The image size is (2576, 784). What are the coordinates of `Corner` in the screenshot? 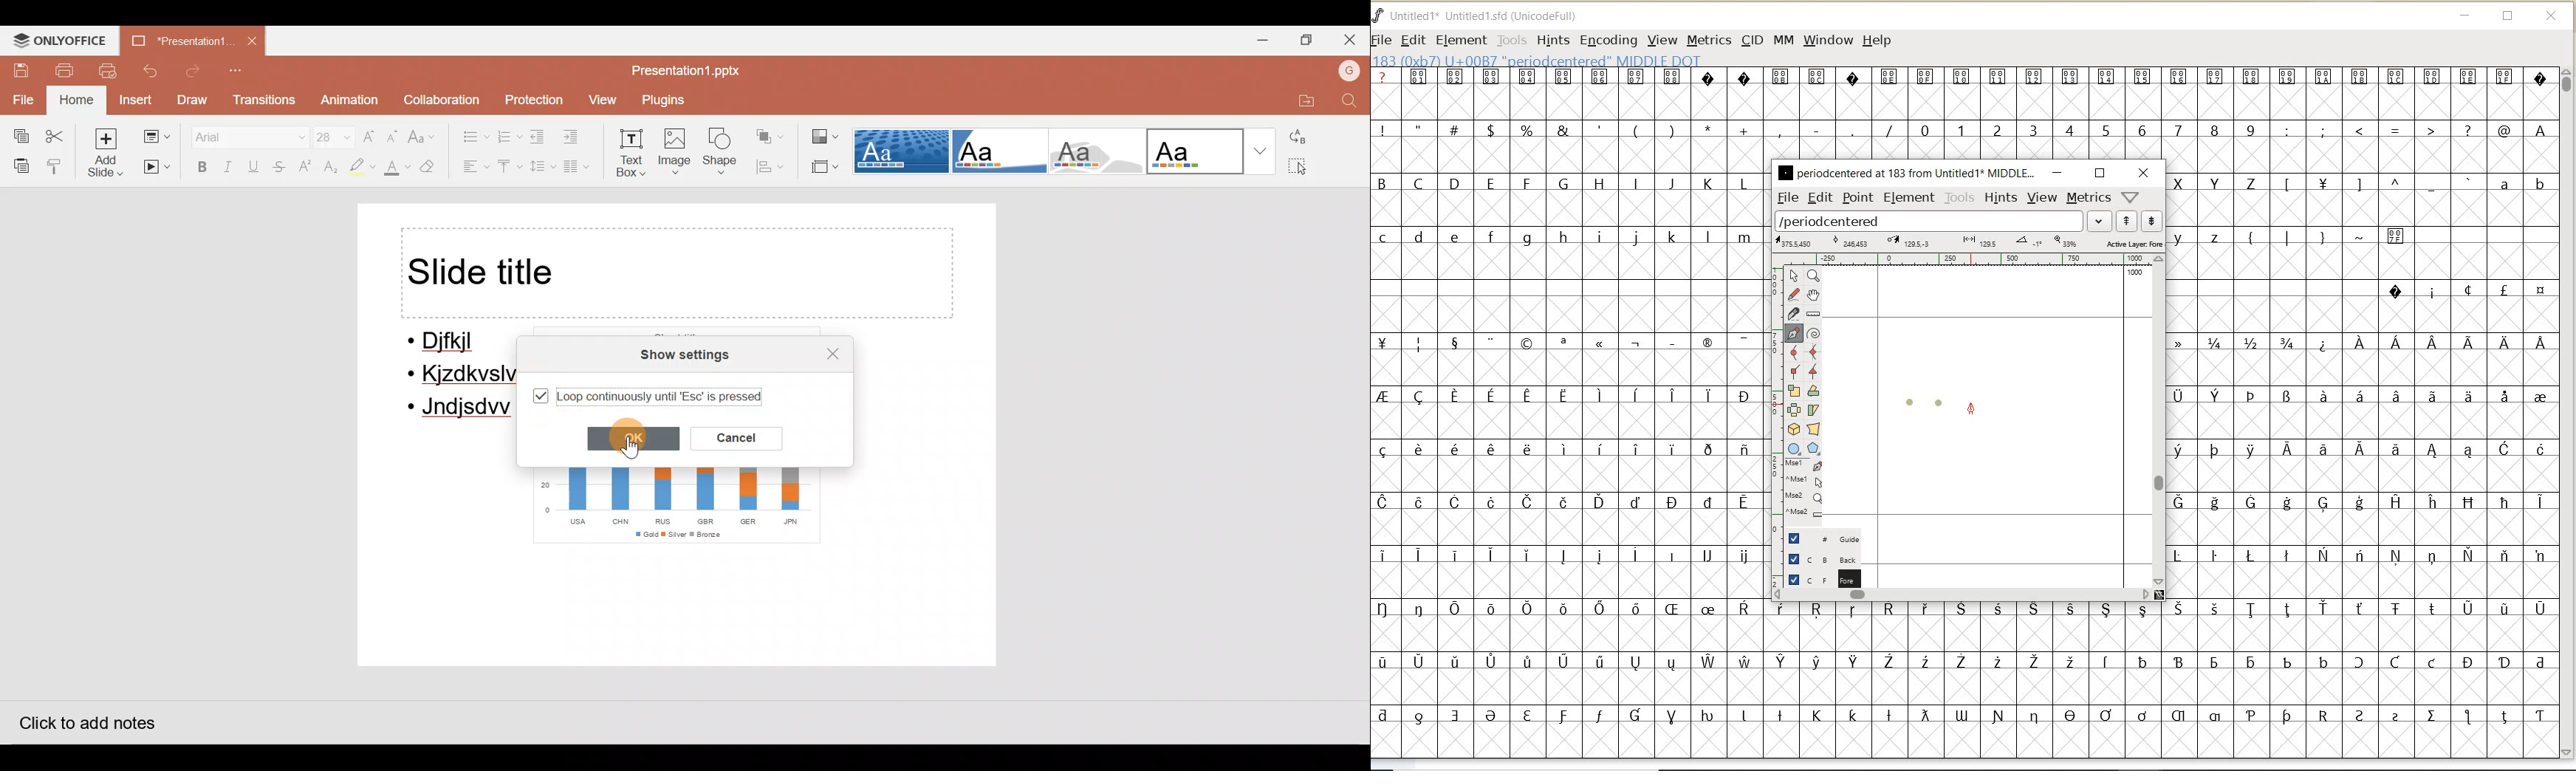 It's located at (997, 150).